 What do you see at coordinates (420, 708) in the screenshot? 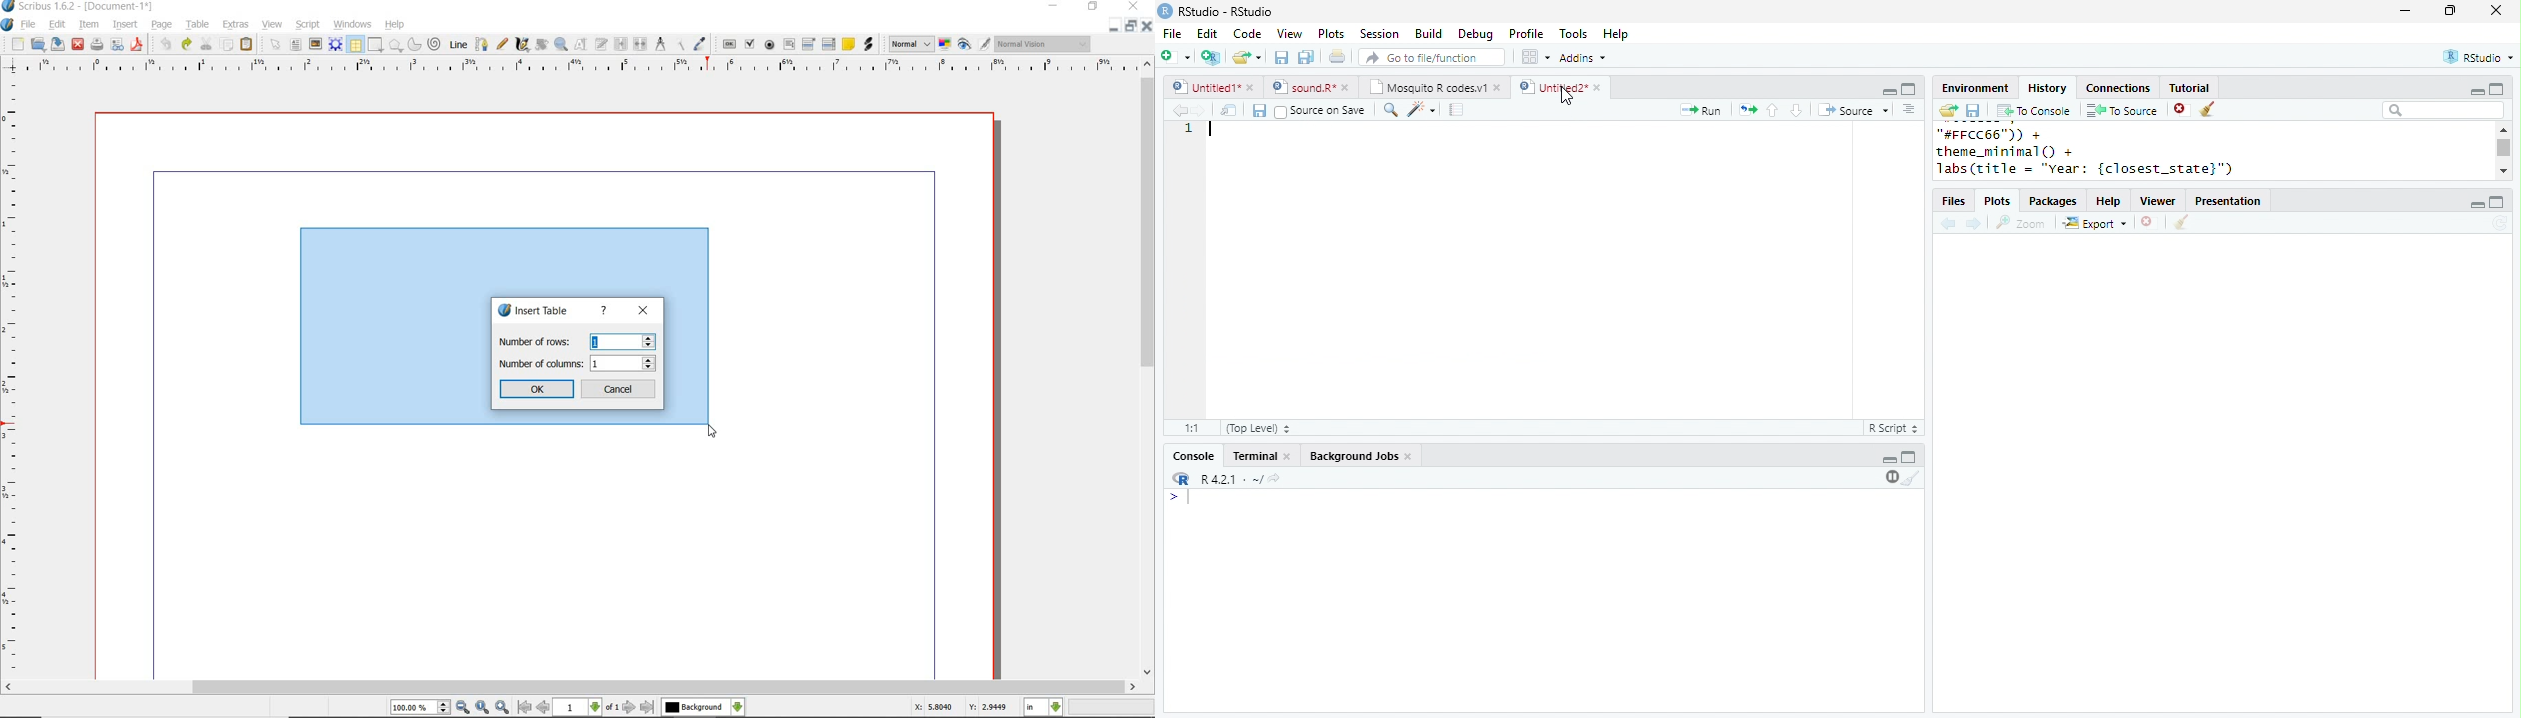
I see `select current zoom level` at bounding box center [420, 708].